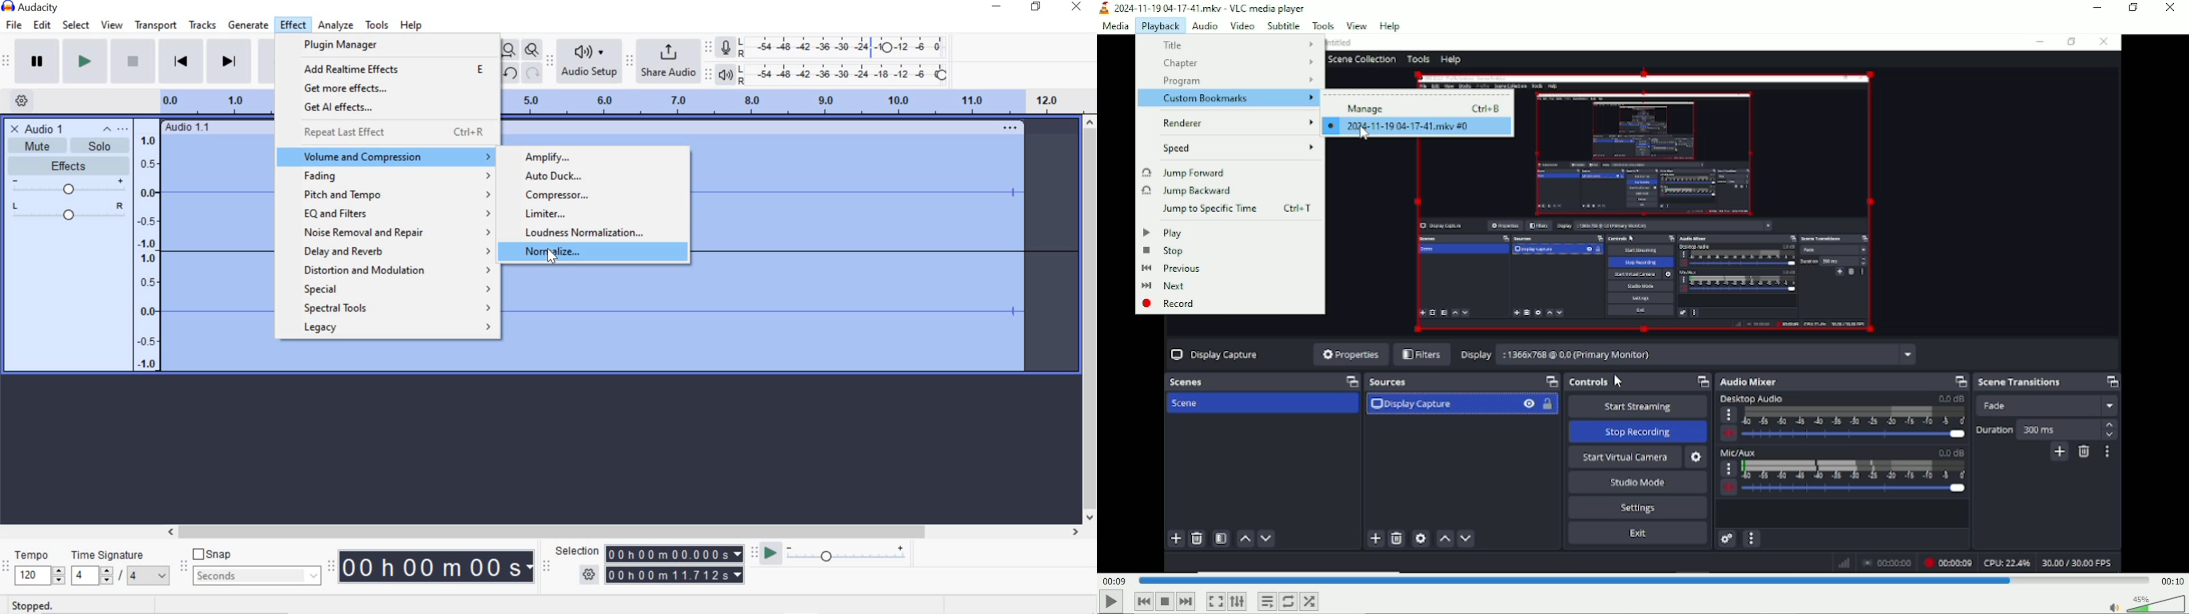 The height and width of the screenshot is (616, 2212). What do you see at coordinates (850, 555) in the screenshot?
I see `Playback speed` at bounding box center [850, 555].